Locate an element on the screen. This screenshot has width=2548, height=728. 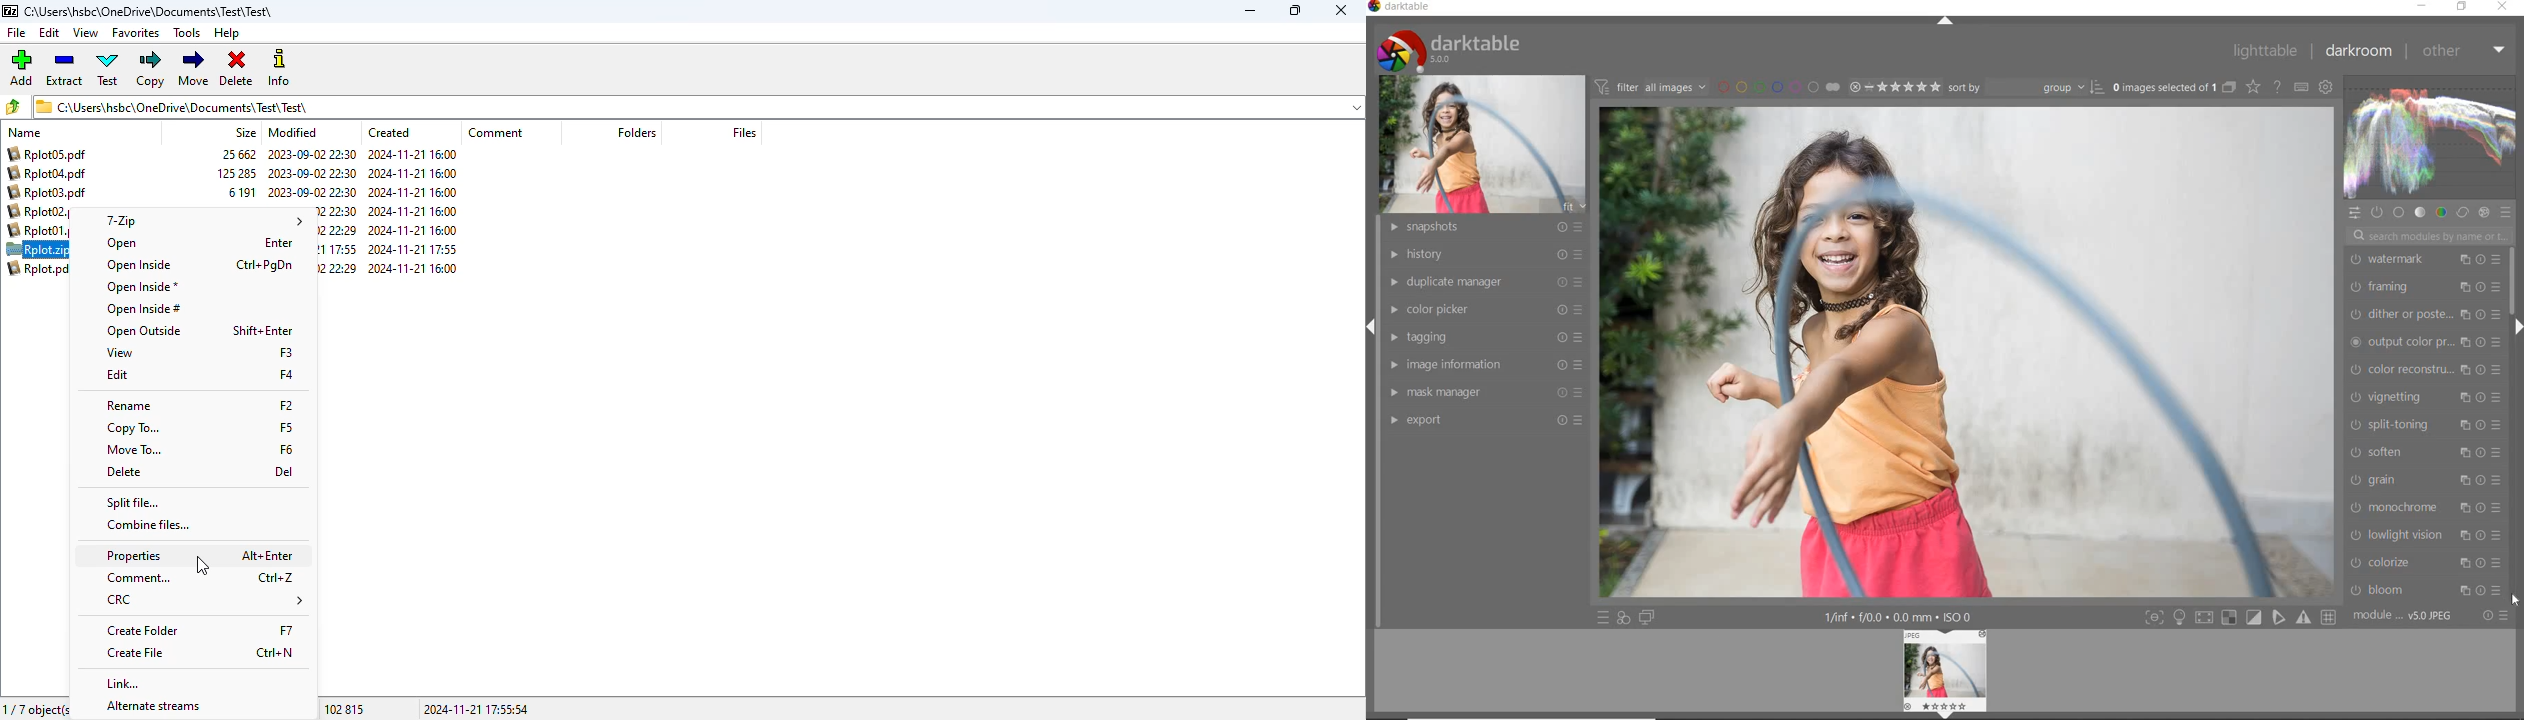
toggle mode  is located at coordinates (2232, 619).